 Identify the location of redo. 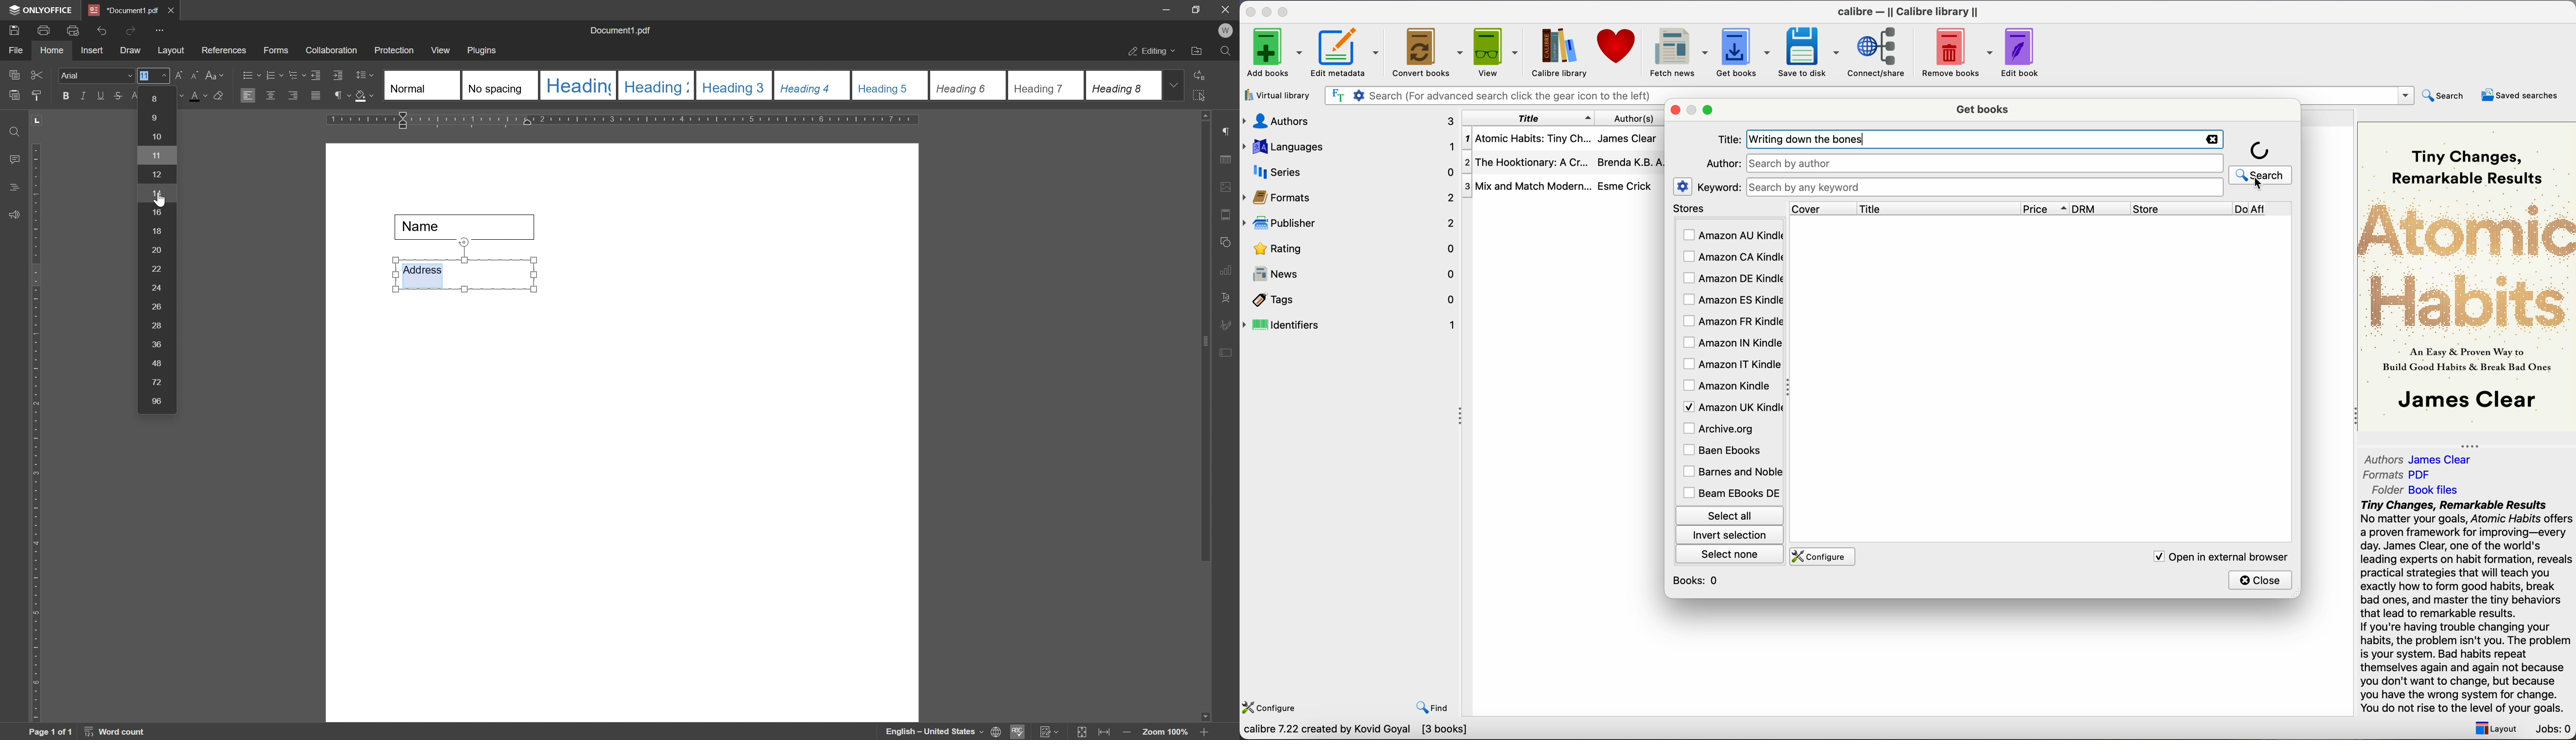
(130, 30).